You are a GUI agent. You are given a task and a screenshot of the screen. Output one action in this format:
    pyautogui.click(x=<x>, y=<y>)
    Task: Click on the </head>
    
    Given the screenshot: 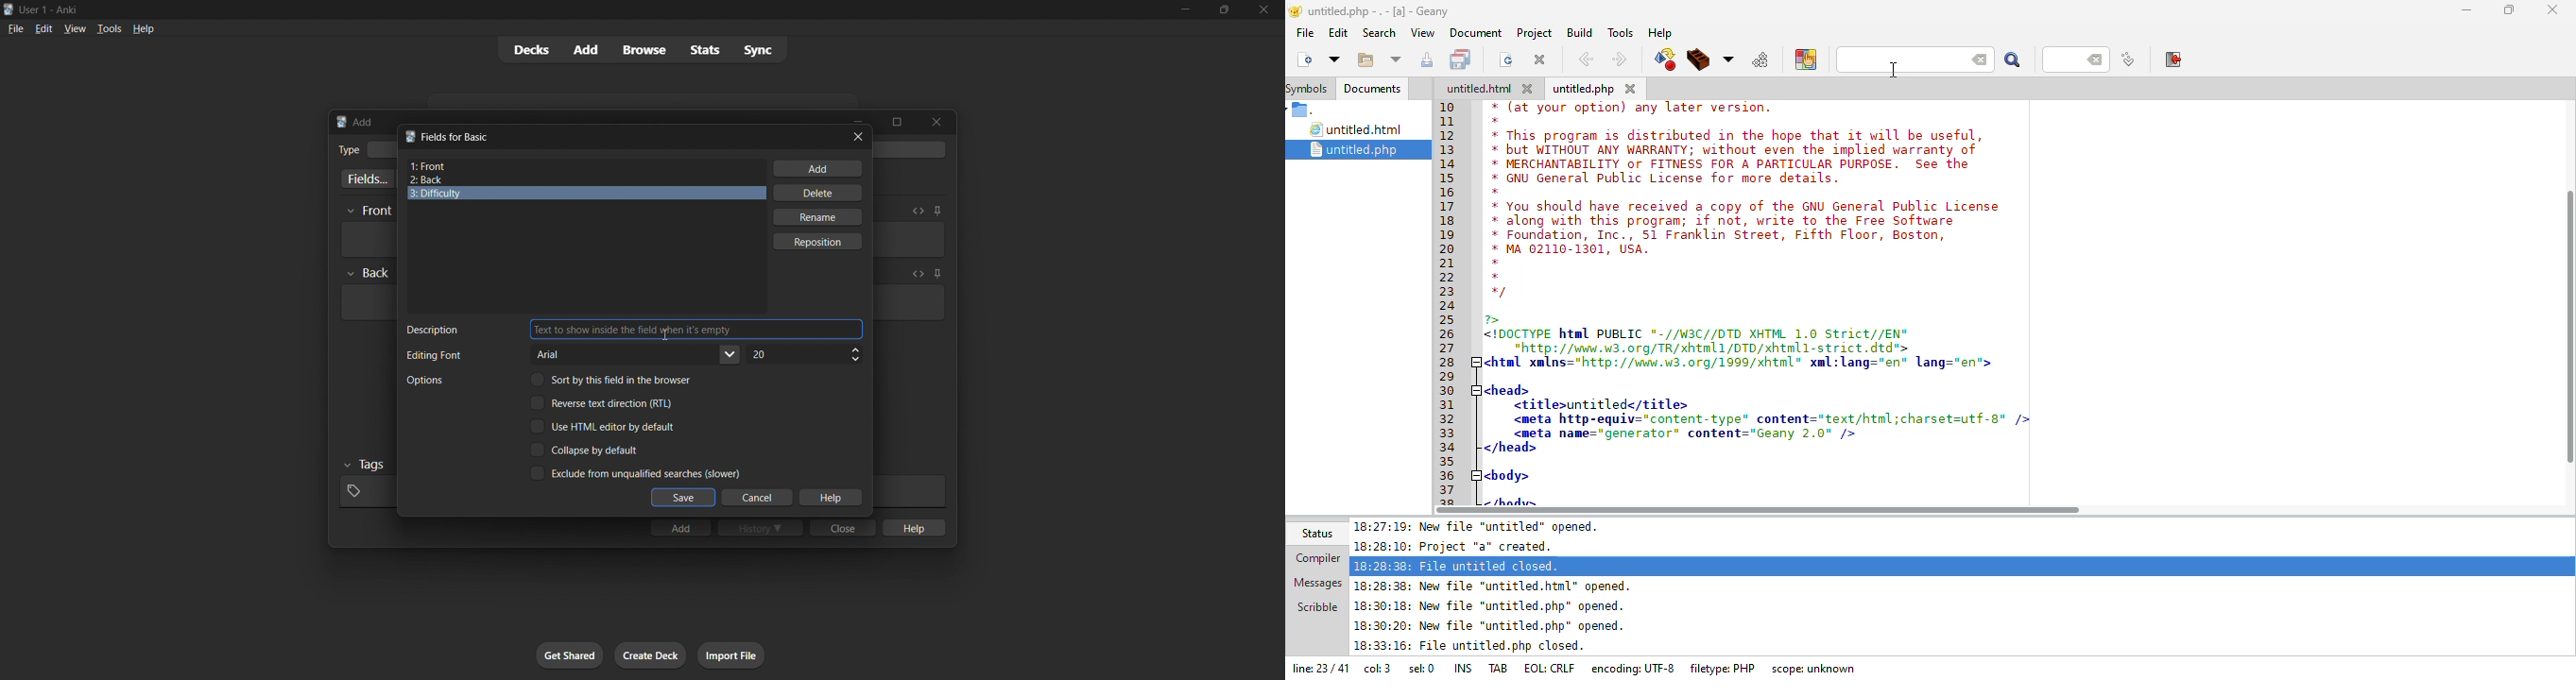 What is the action you would take?
    pyautogui.click(x=1510, y=449)
    